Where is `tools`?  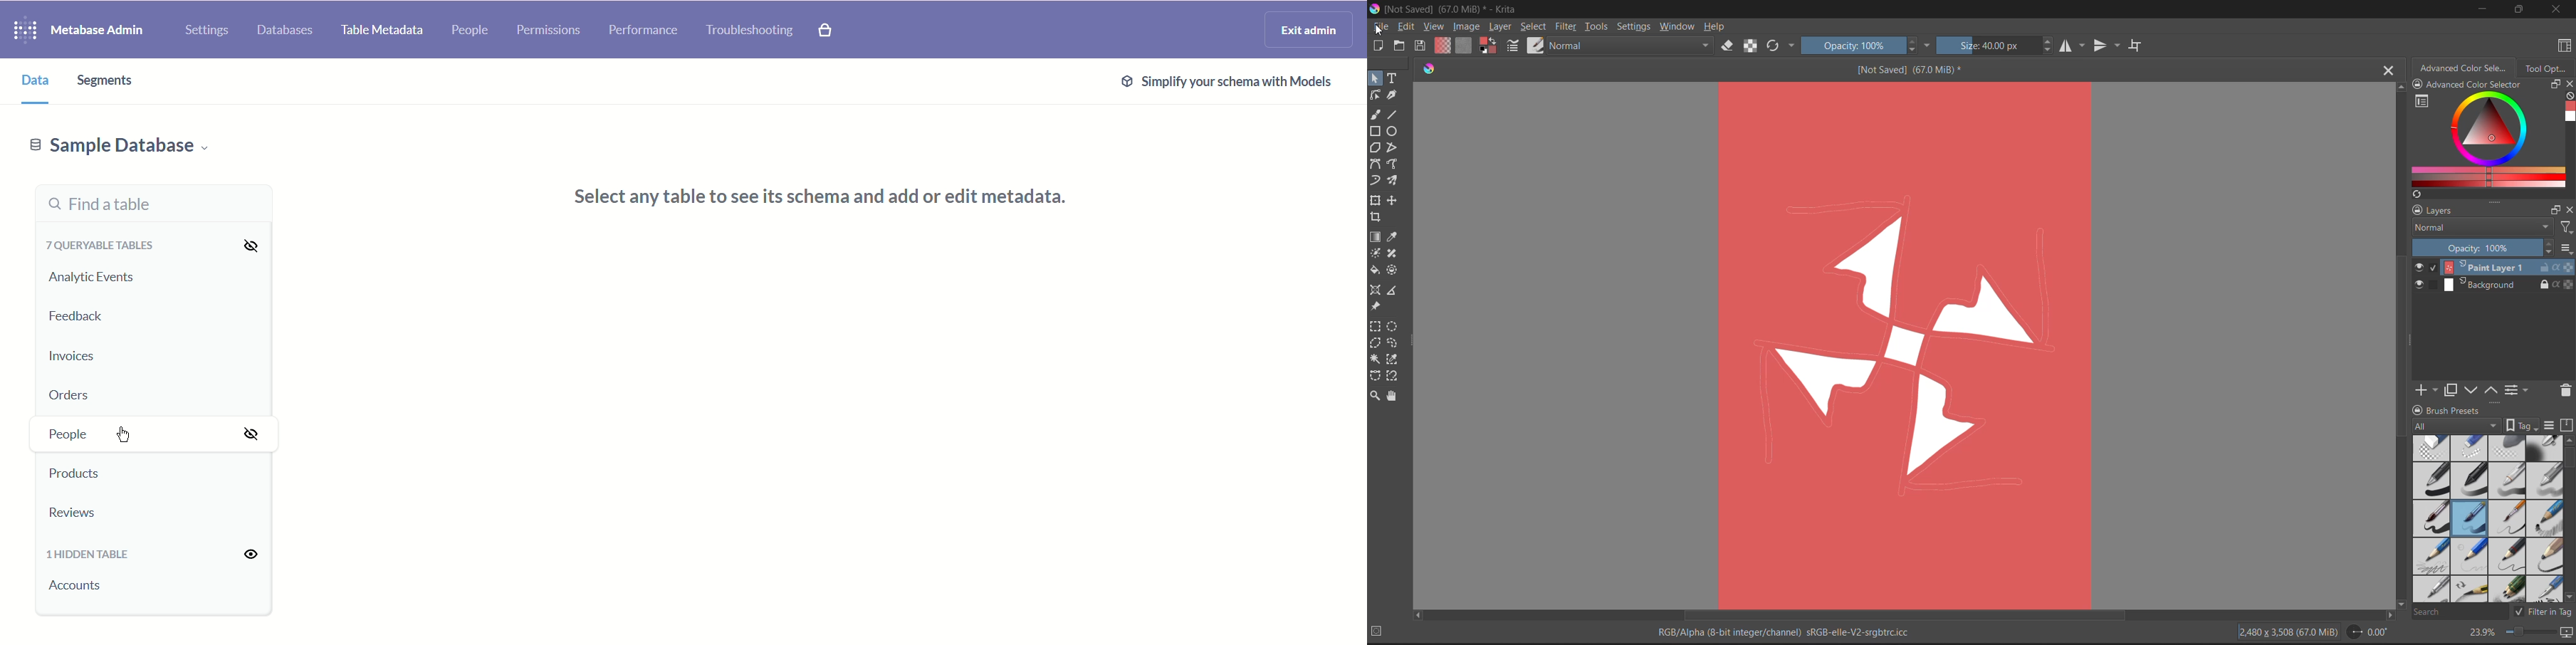
tools is located at coordinates (1395, 164).